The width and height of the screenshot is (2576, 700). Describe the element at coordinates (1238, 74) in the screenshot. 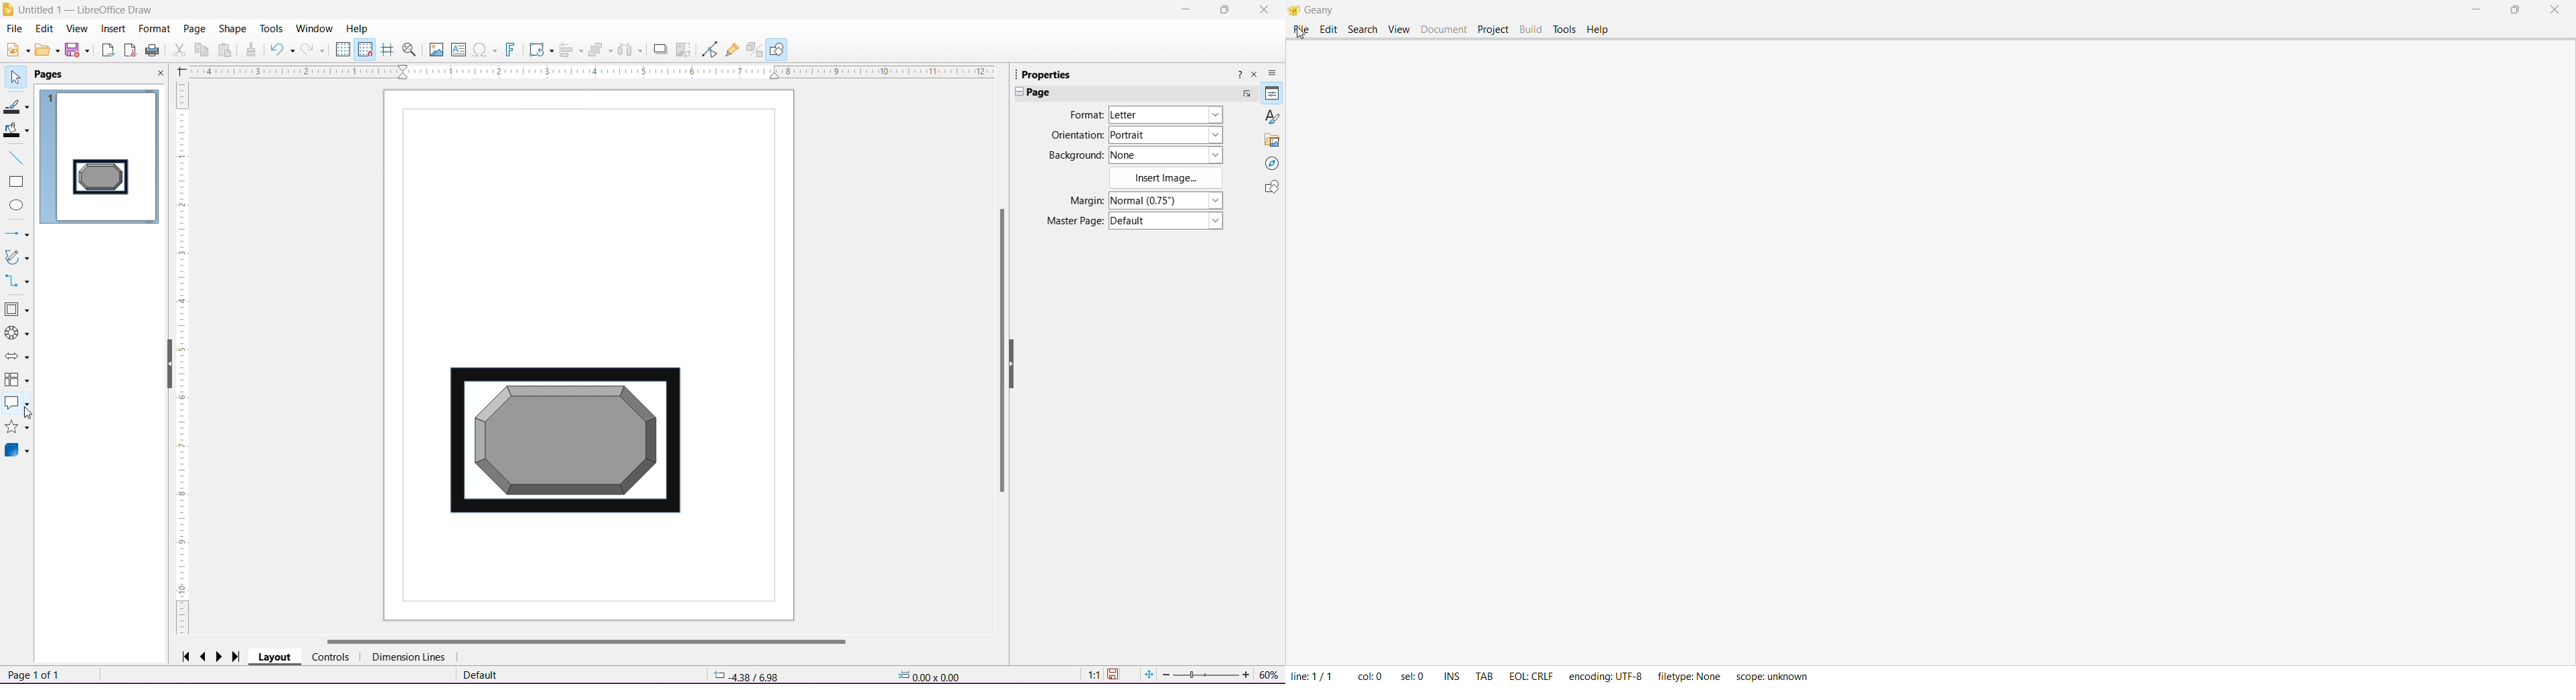

I see `Help about this sidebar deck` at that location.